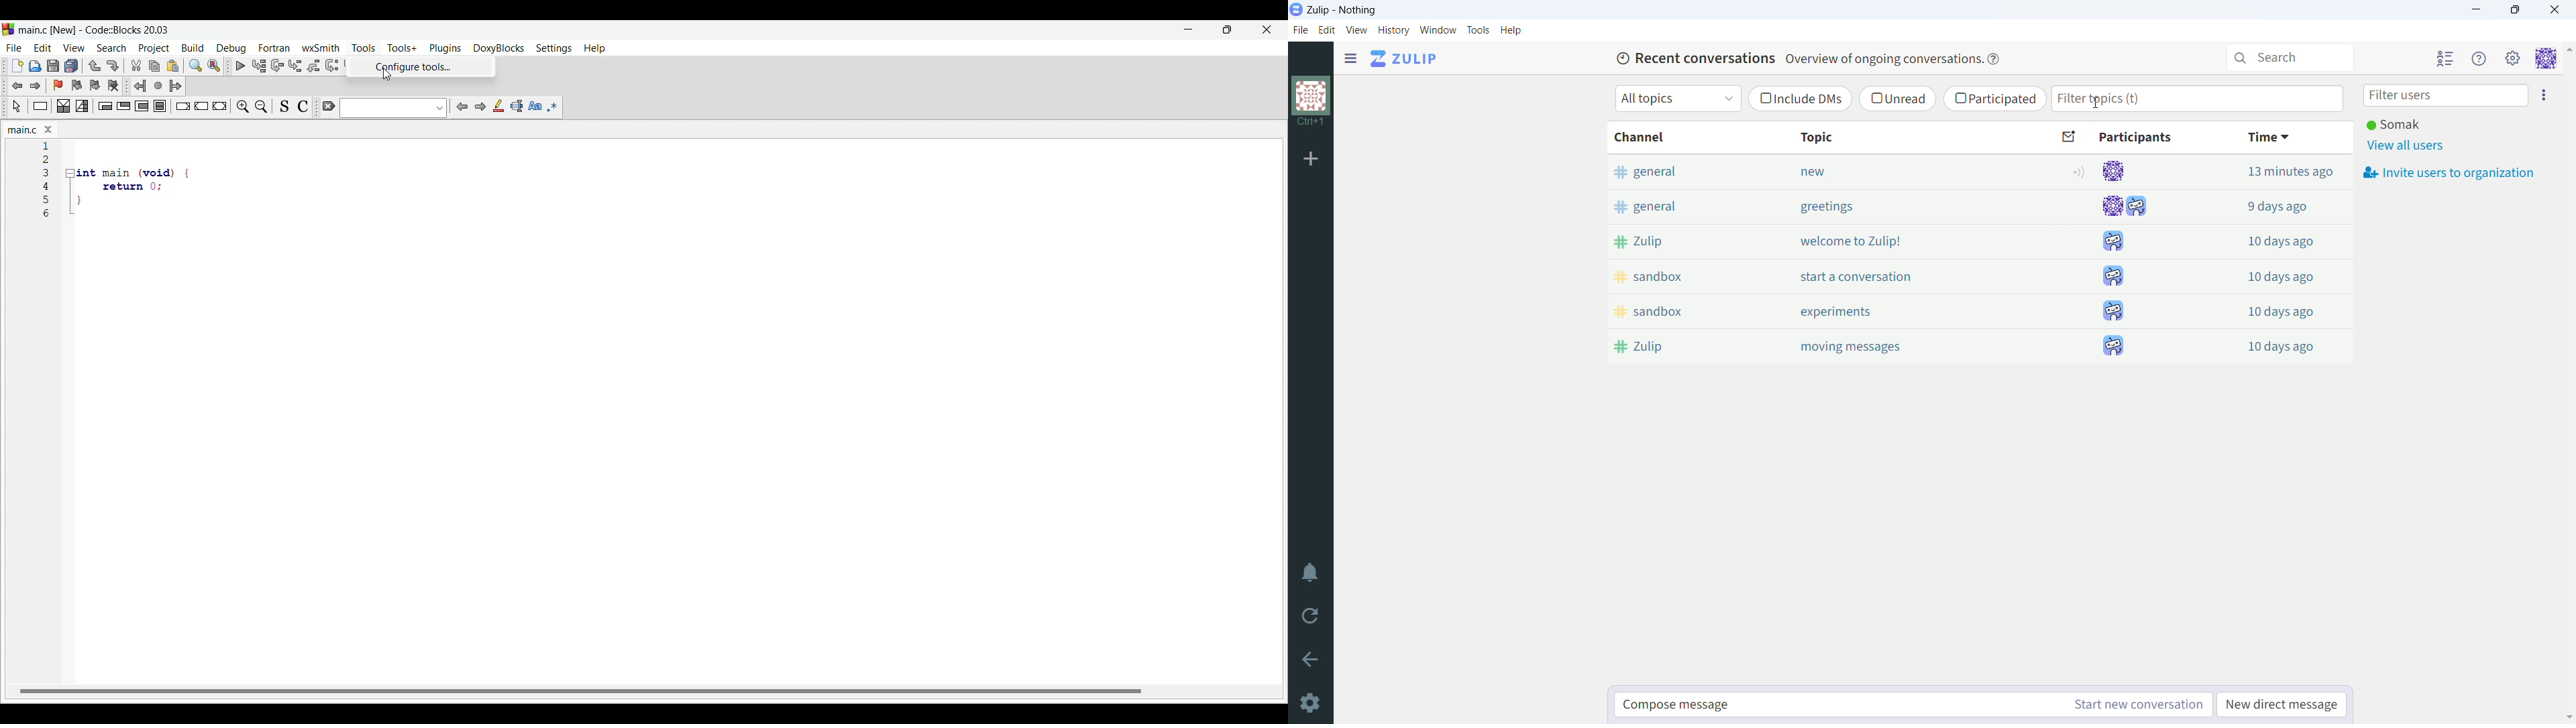 Image resolution: width=2576 pixels, height=728 pixels. I want to click on Project name, software name and version, so click(95, 30).